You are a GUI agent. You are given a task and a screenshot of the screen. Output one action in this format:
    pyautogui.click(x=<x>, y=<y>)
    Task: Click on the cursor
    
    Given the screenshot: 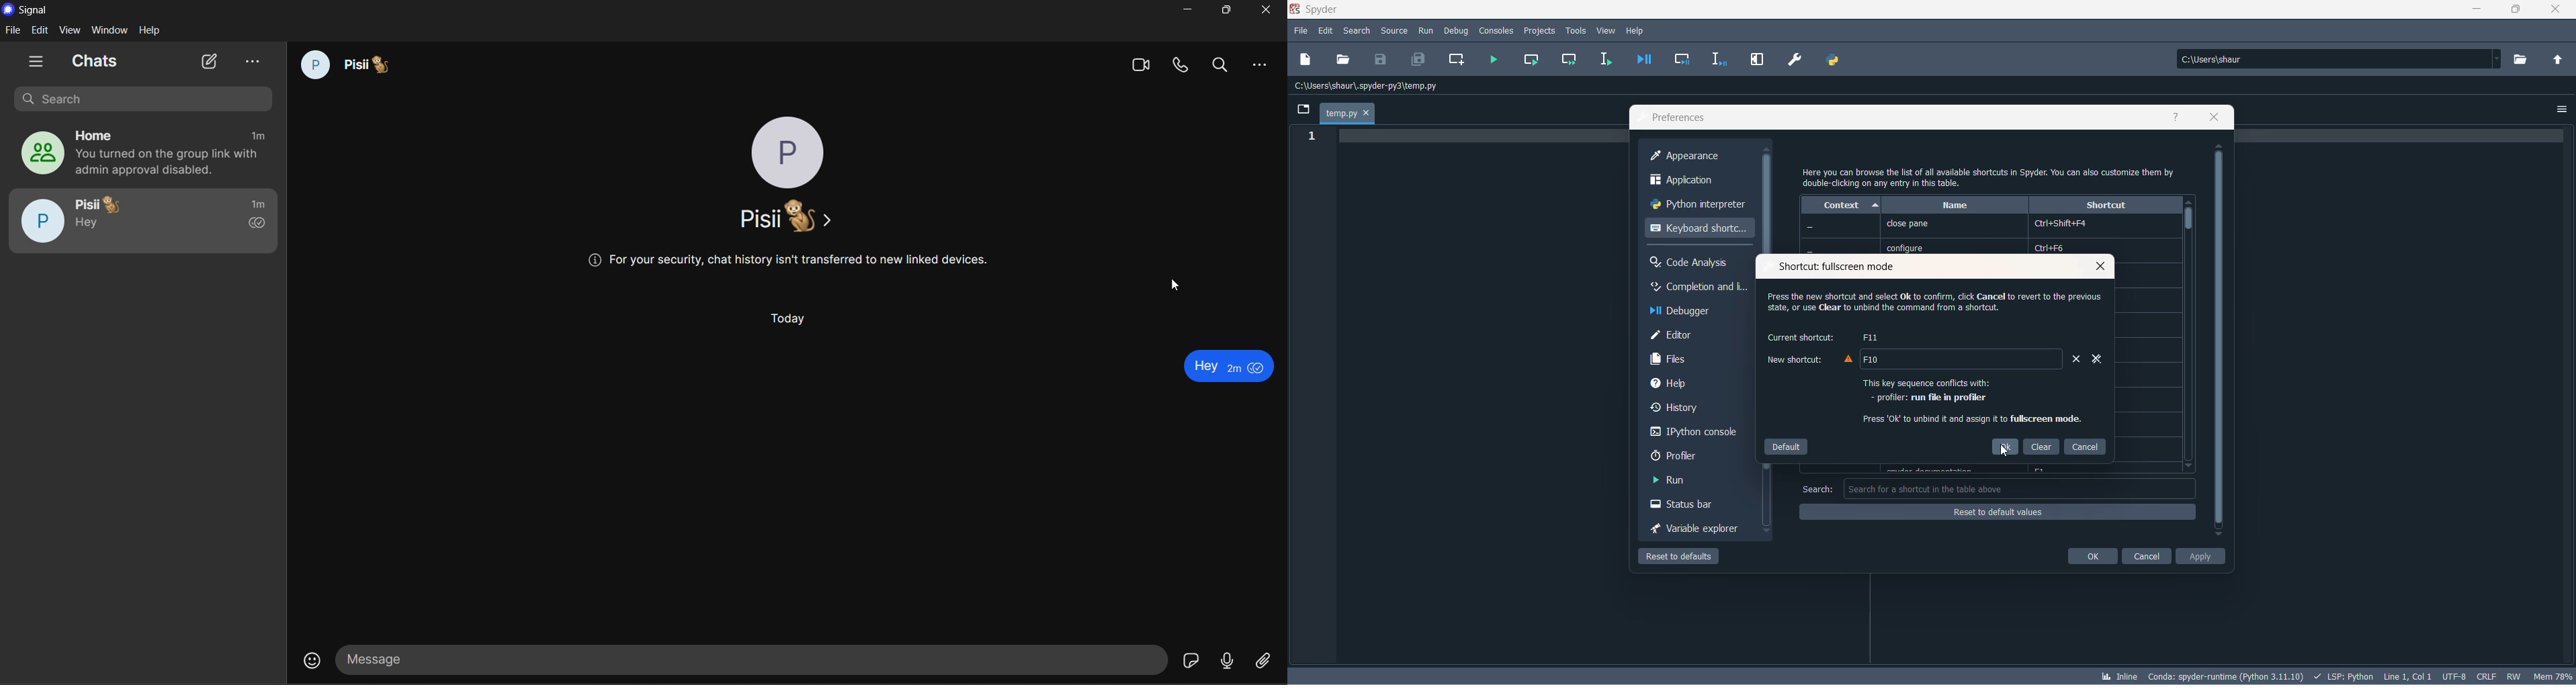 What is the action you would take?
    pyautogui.click(x=2051, y=277)
    